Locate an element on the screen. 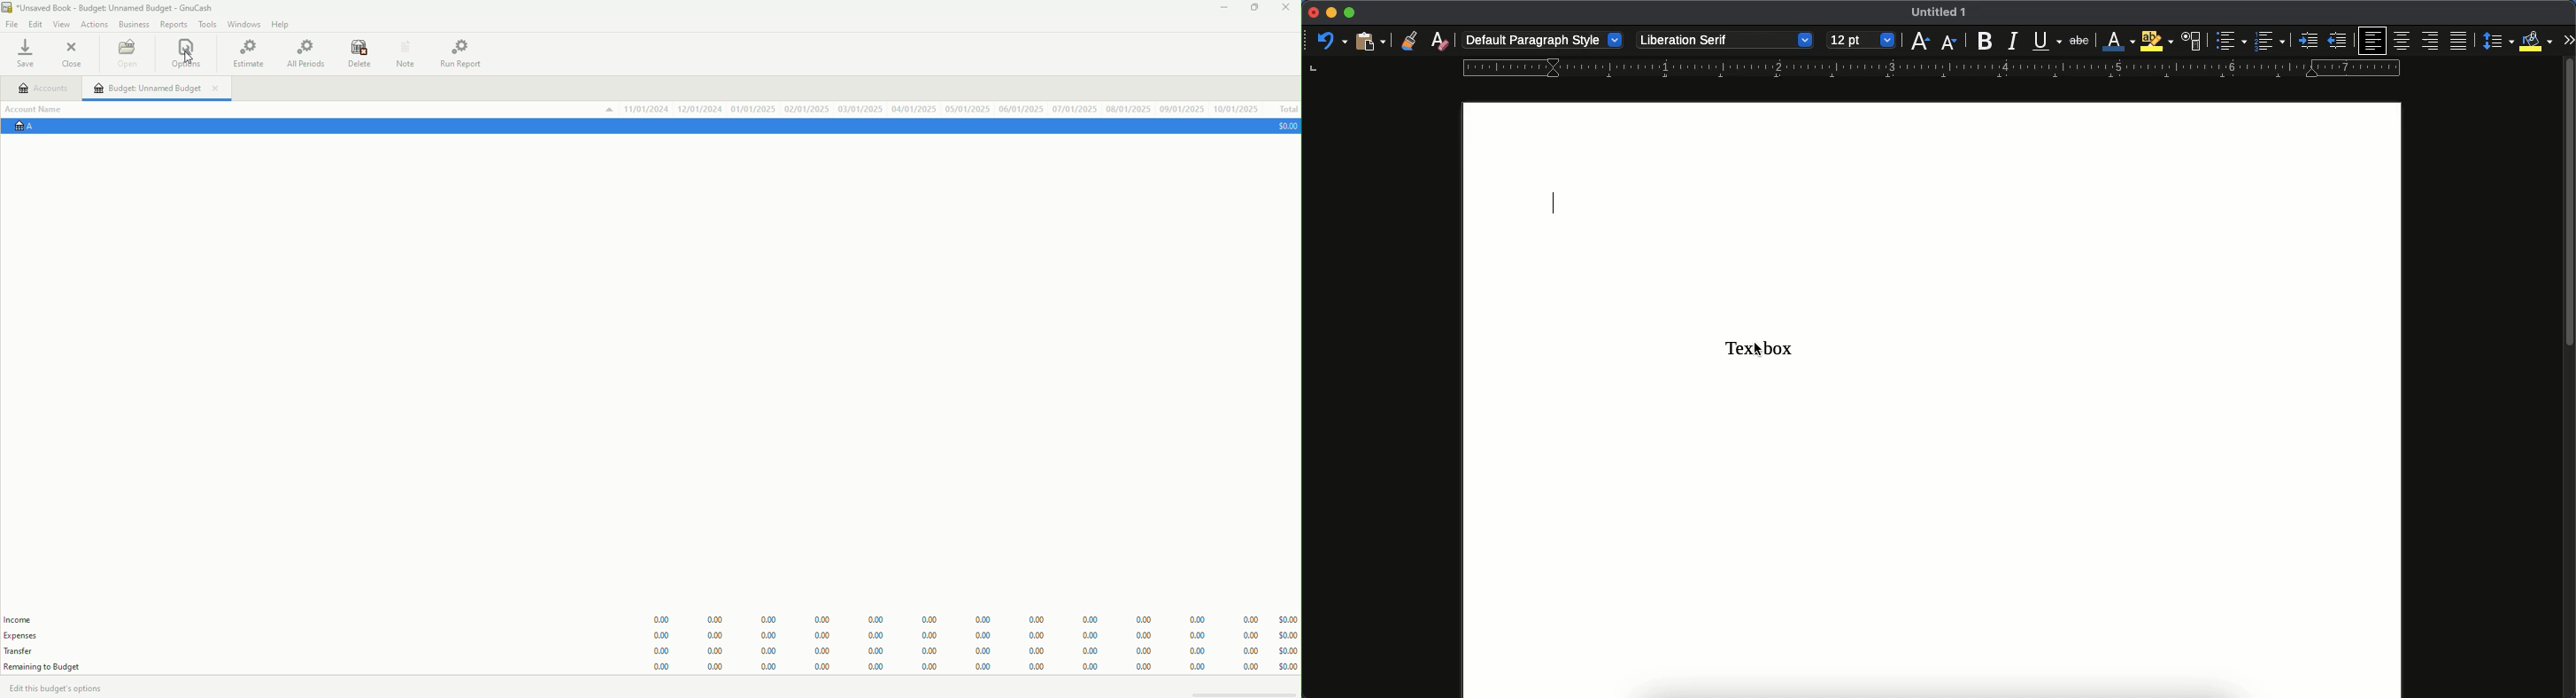 The width and height of the screenshot is (2576, 700). spacing is located at coordinates (2499, 40).